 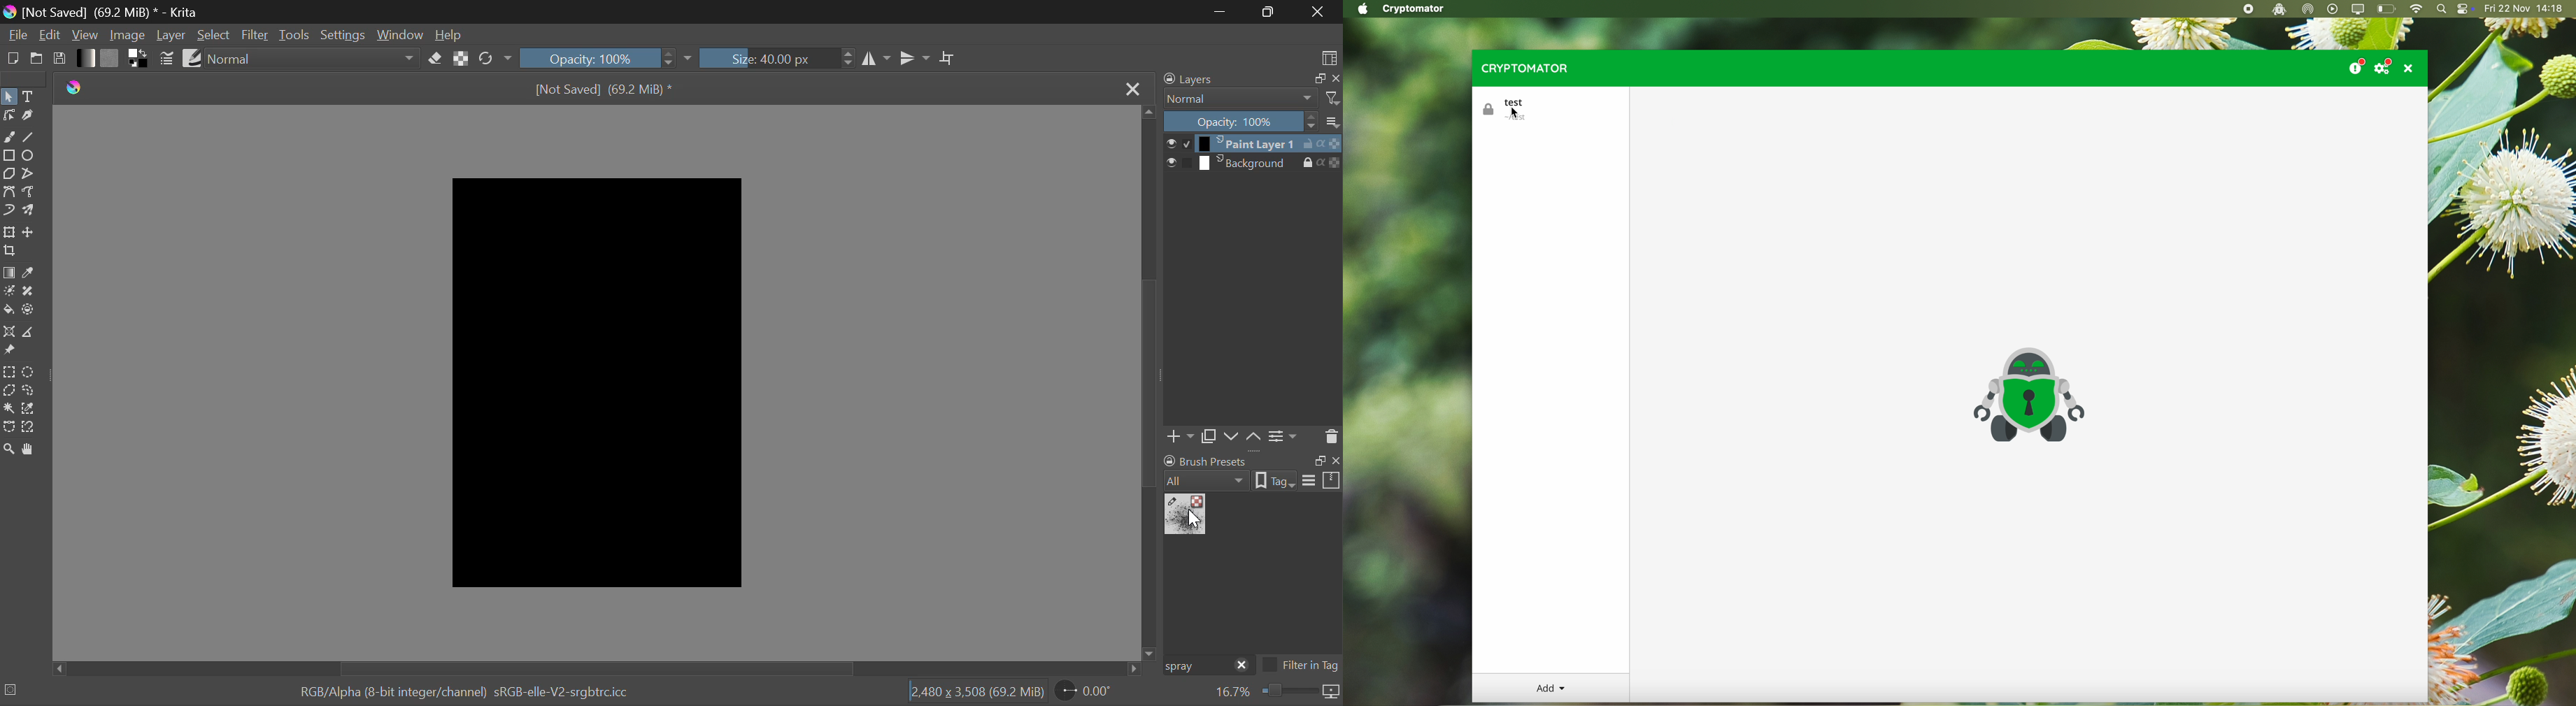 I want to click on Layers, so click(x=1197, y=78).